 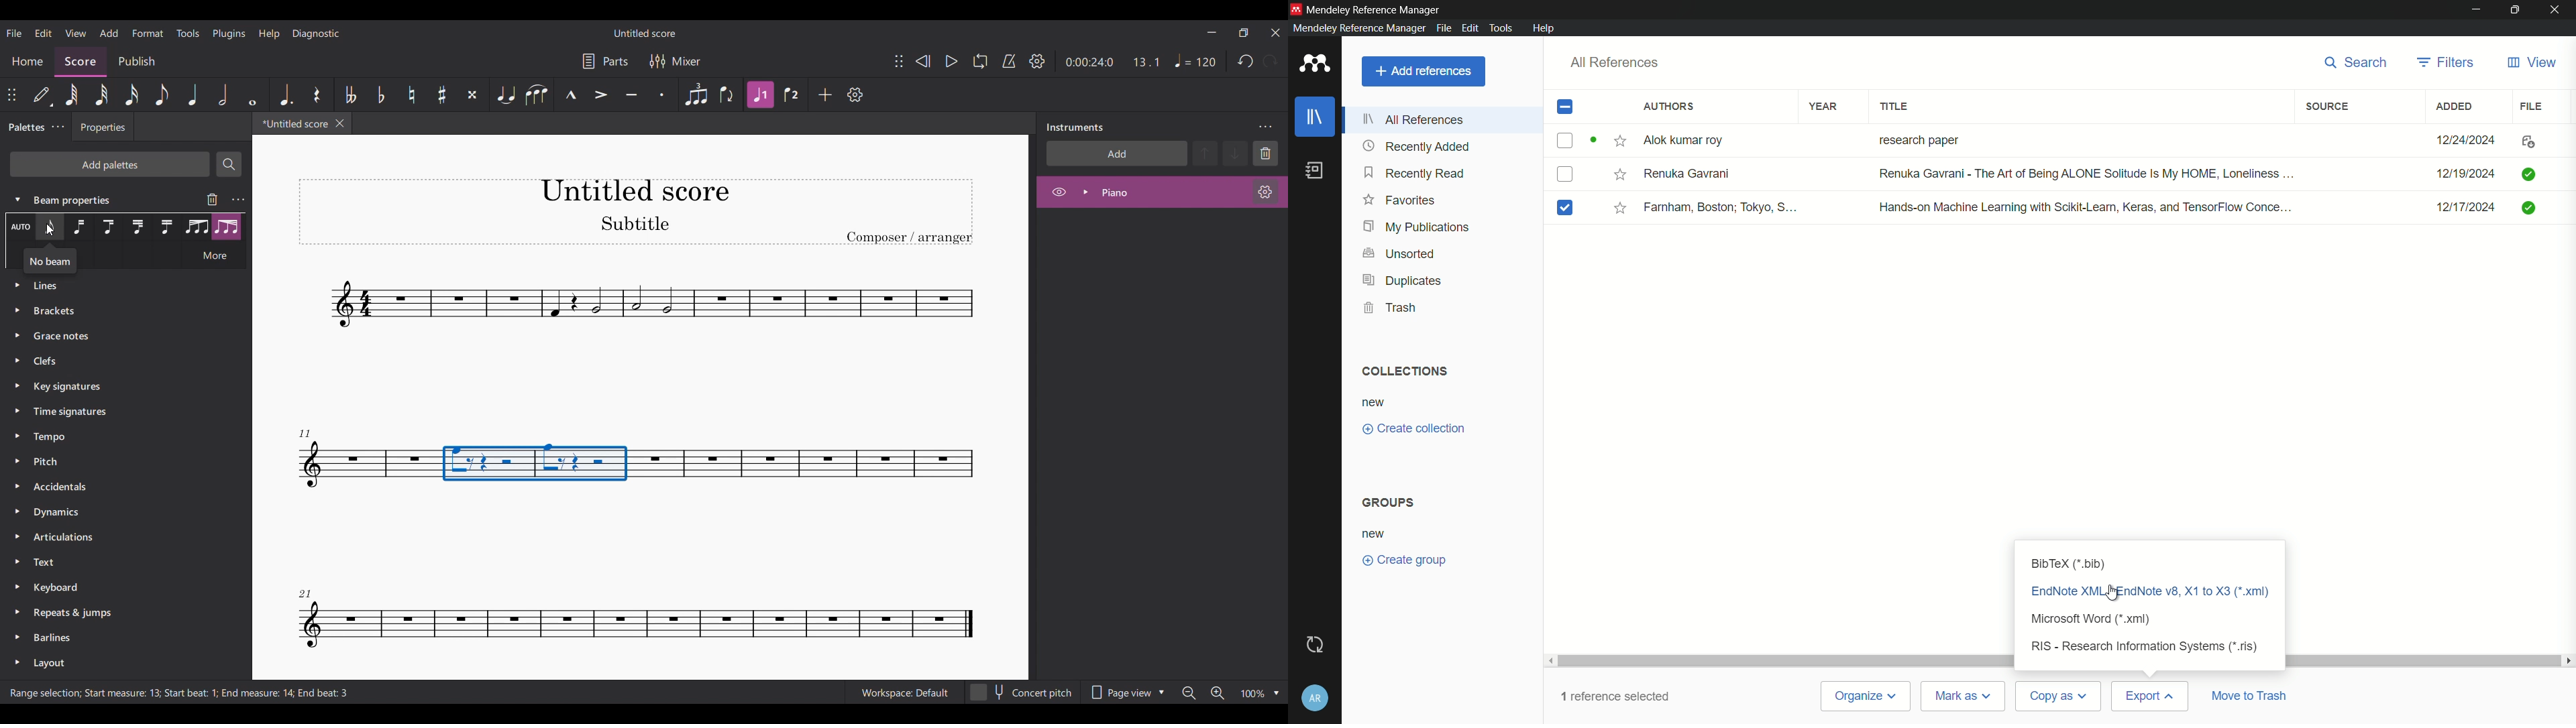 I want to click on checkbox, so click(x=1565, y=175).